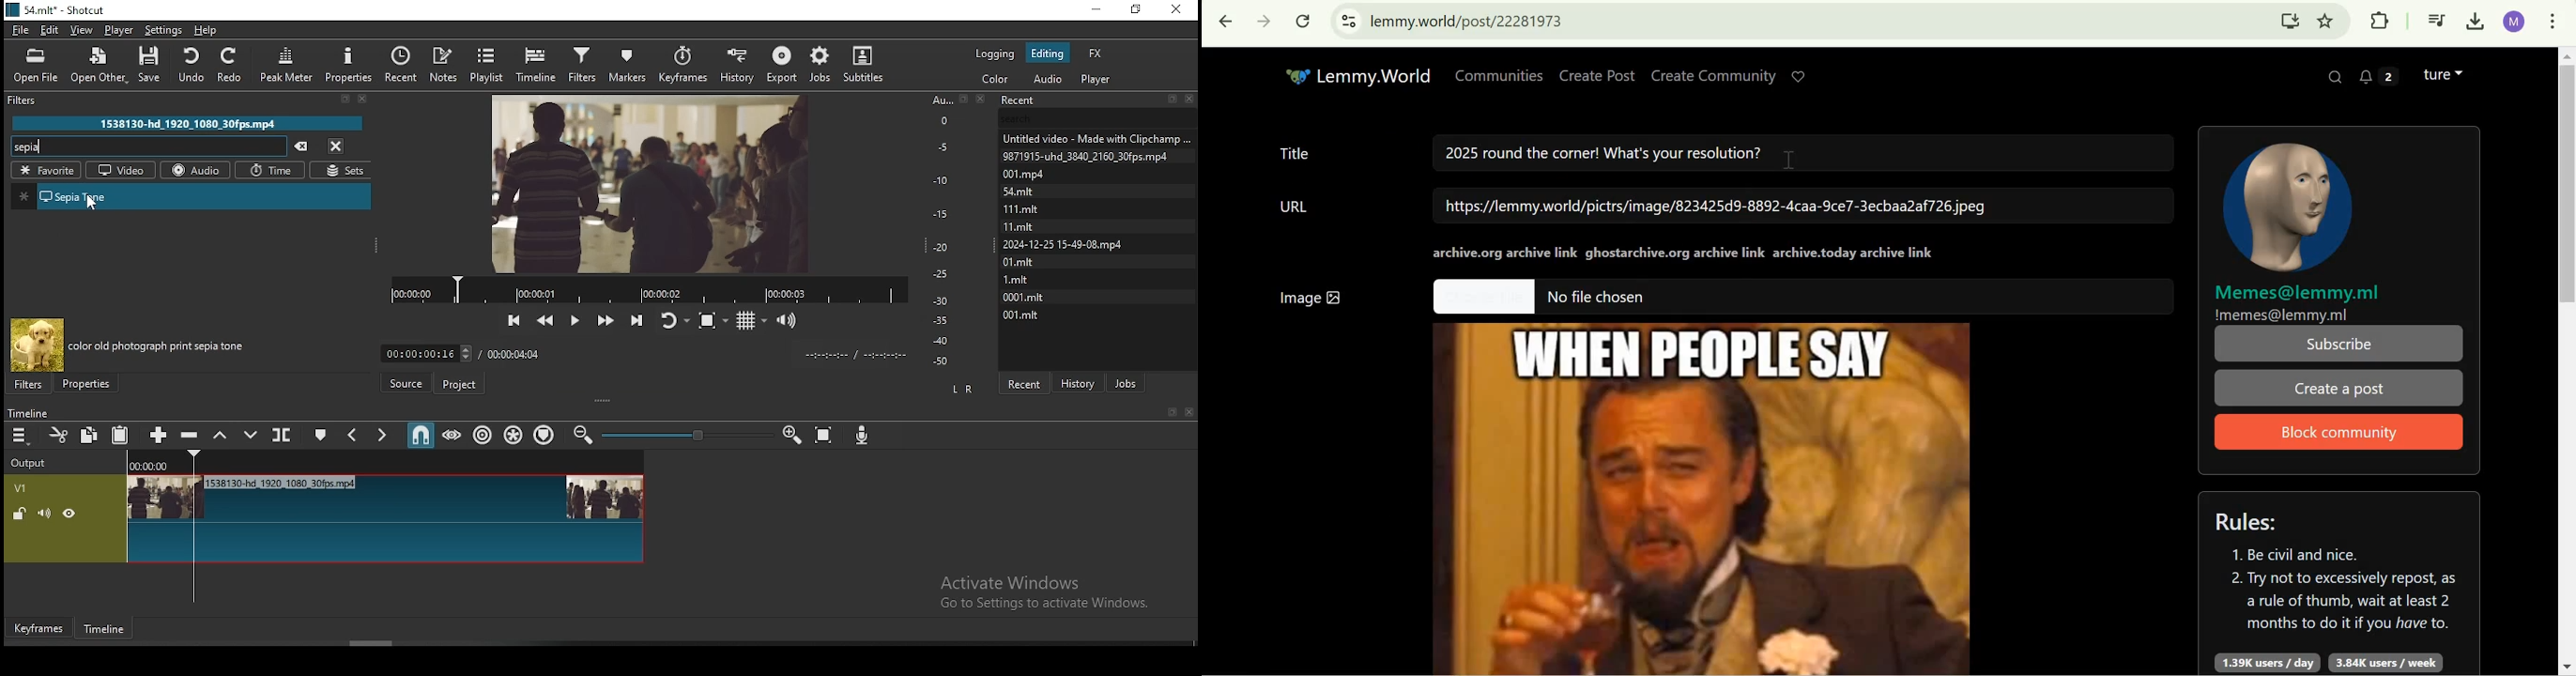  What do you see at coordinates (254, 436) in the screenshot?
I see `overwrite` at bounding box center [254, 436].